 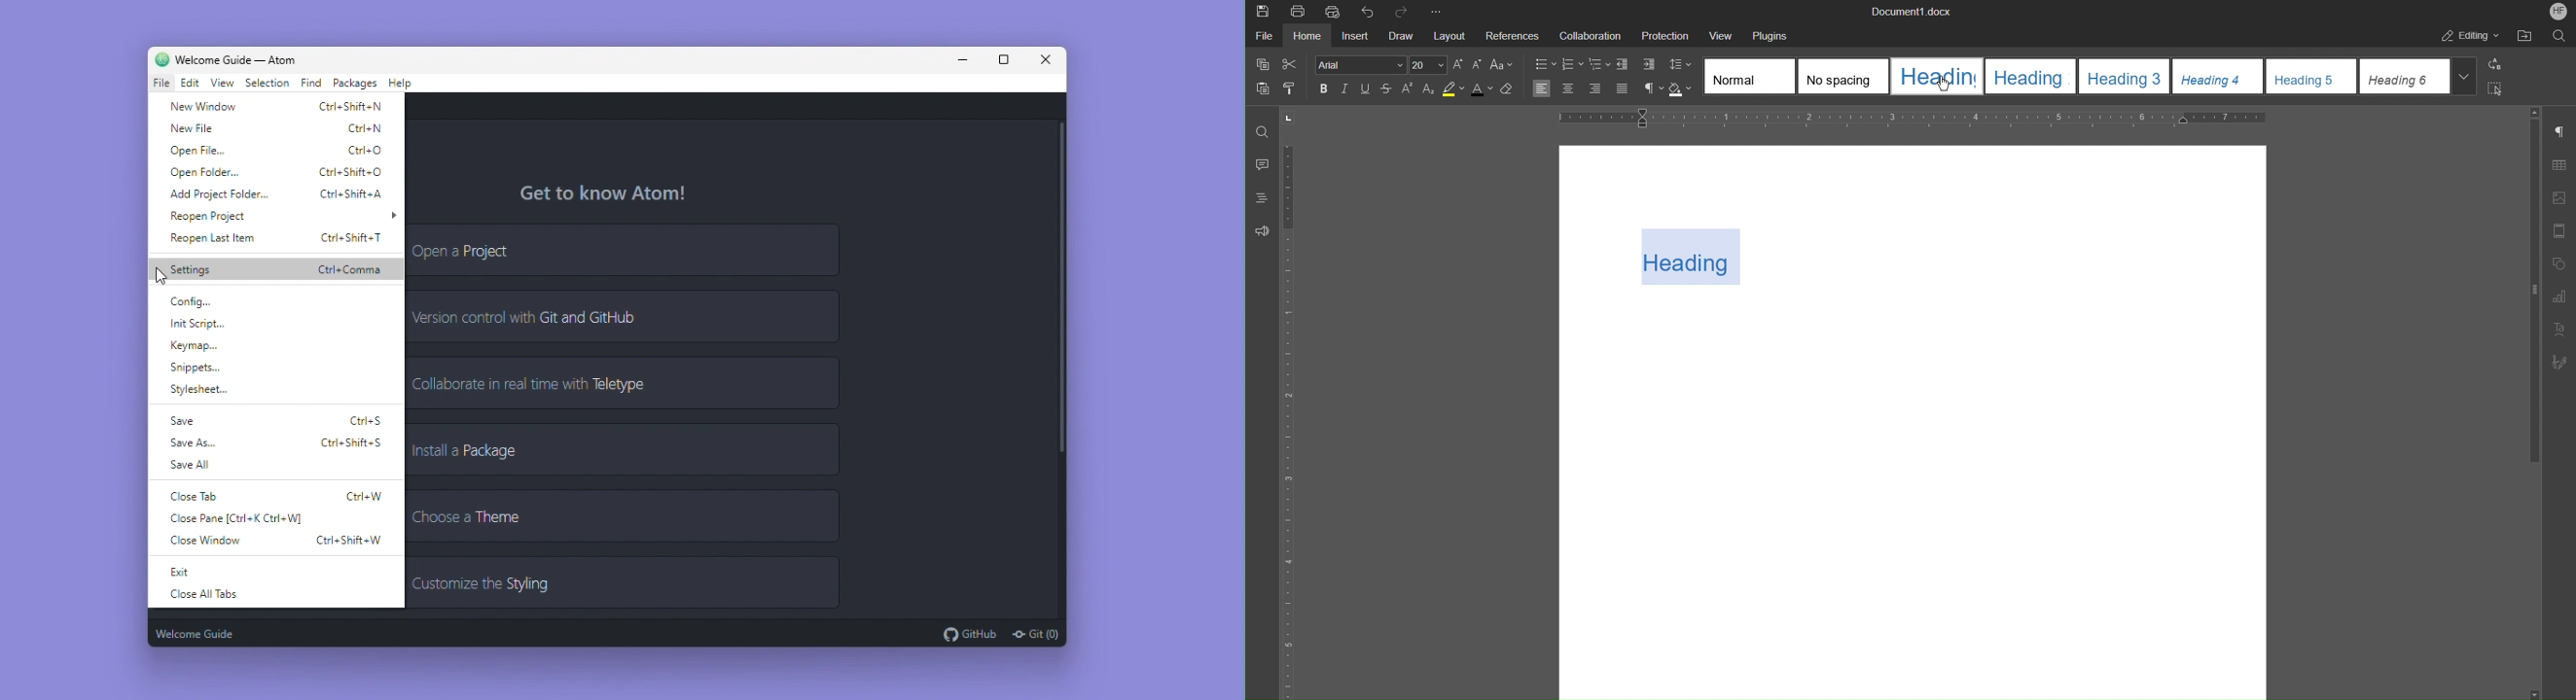 I want to click on Welcome guide, so click(x=198, y=632).